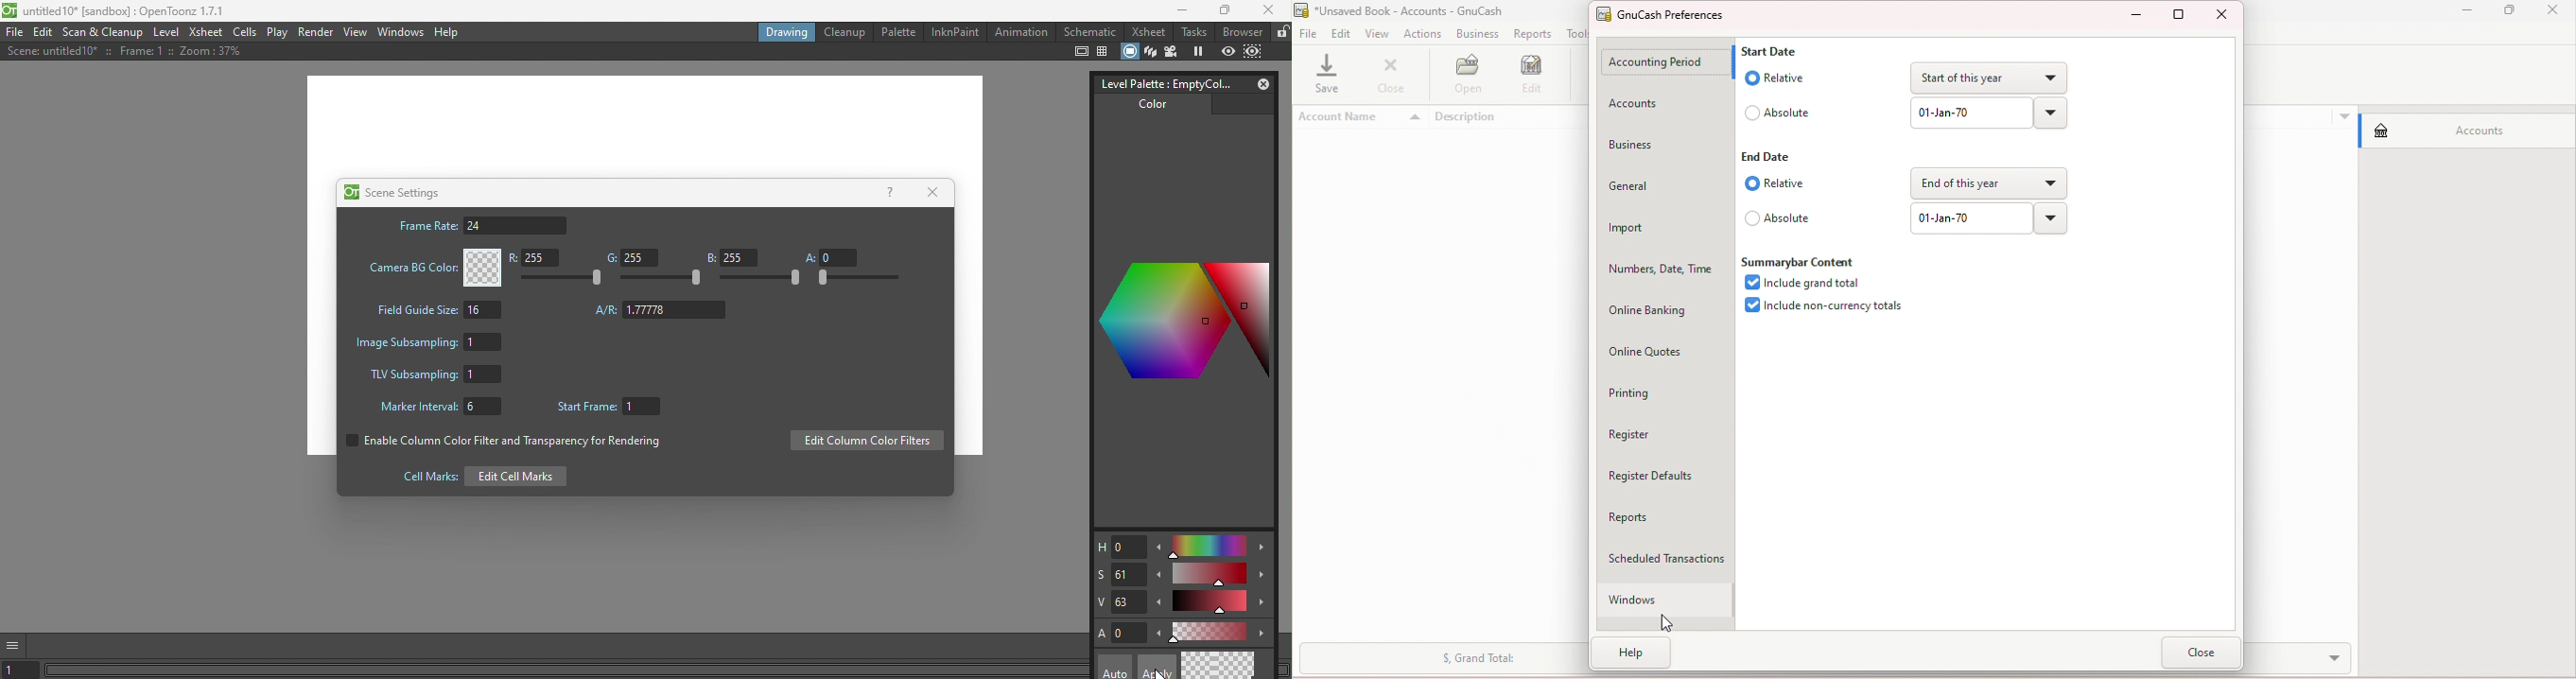 The width and height of the screenshot is (2576, 700). Describe the element at coordinates (889, 191) in the screenshot. I see `Help` at that location.